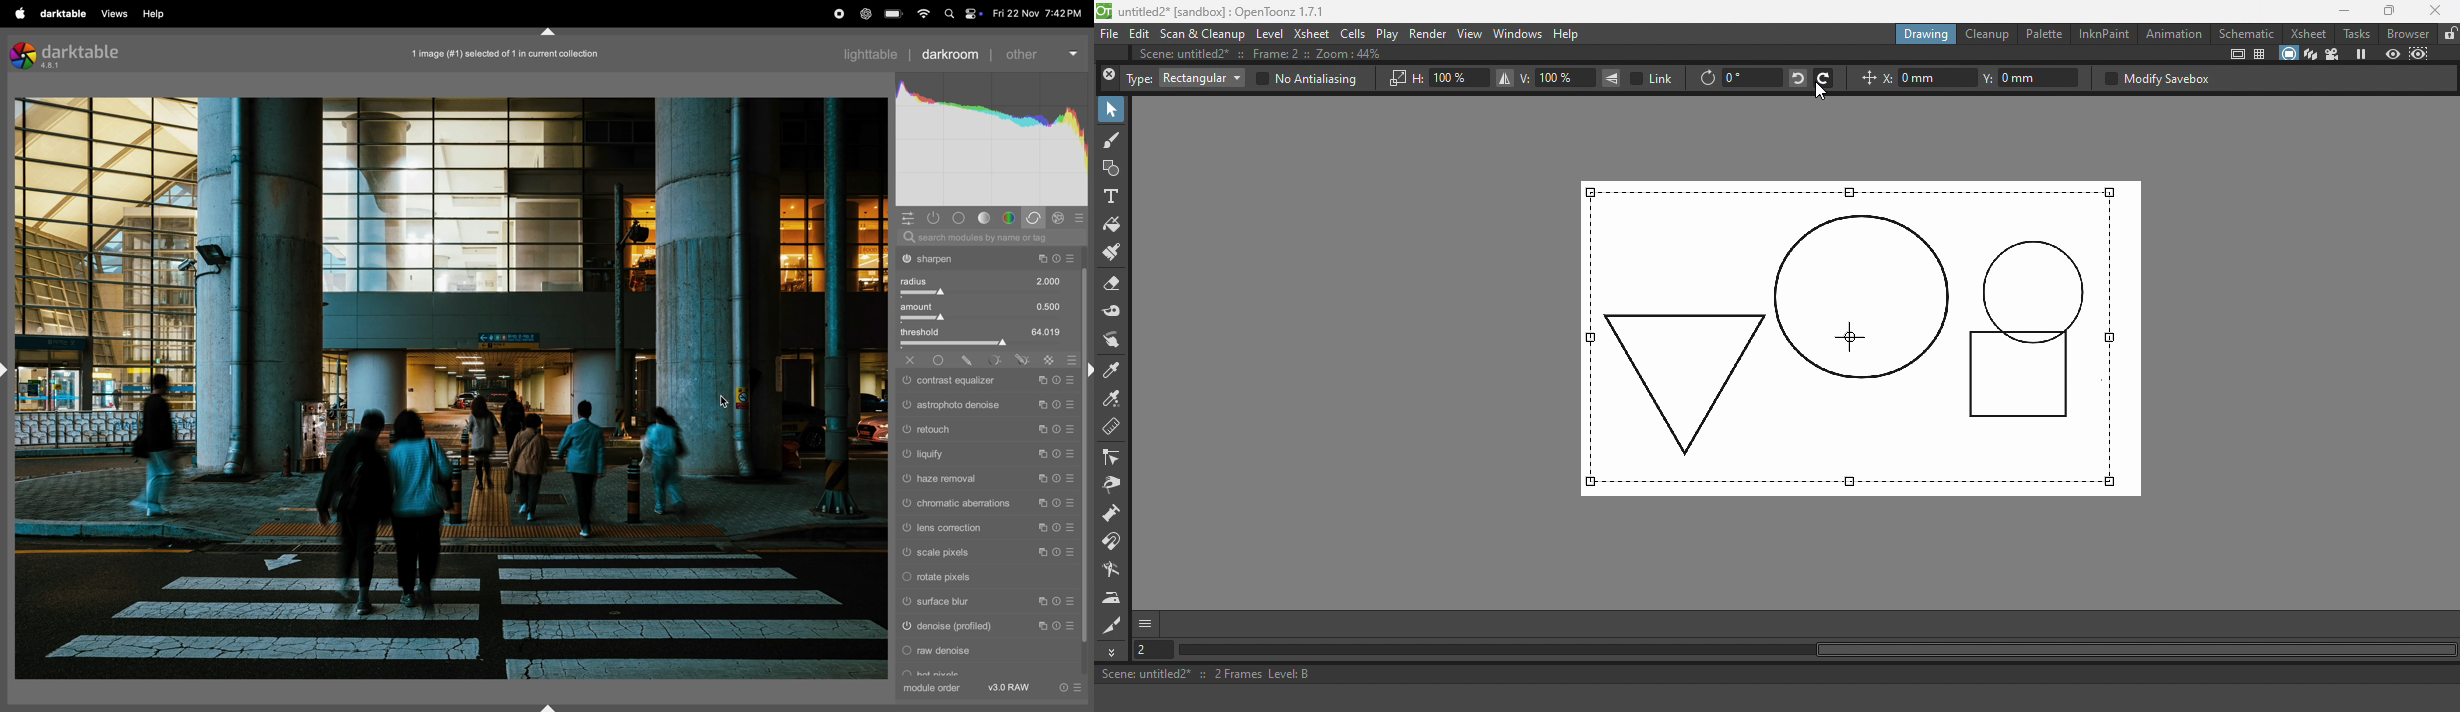 This screenshot has height=728, width=2464. What do you see at coordinates (989, 455) in the screenshot?
I see `liquify` at bounding box center [989, 455].